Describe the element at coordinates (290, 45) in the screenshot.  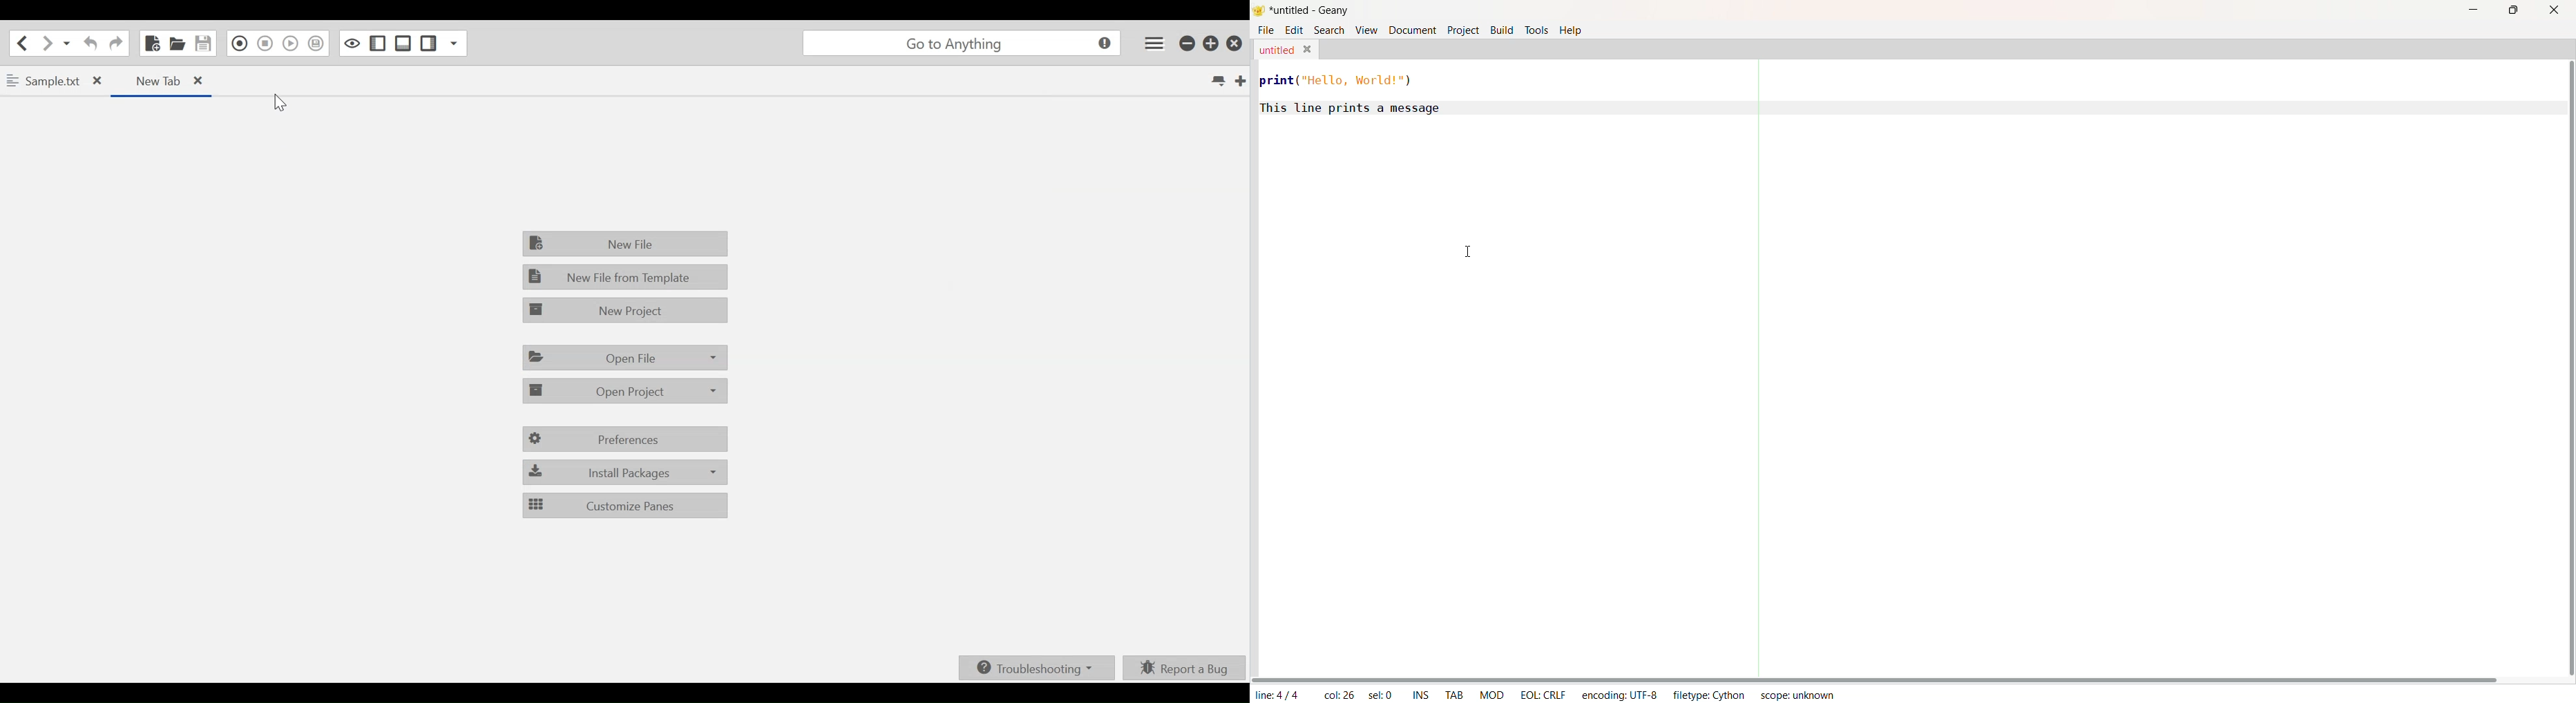
I see `Play Last Recording` at that location.